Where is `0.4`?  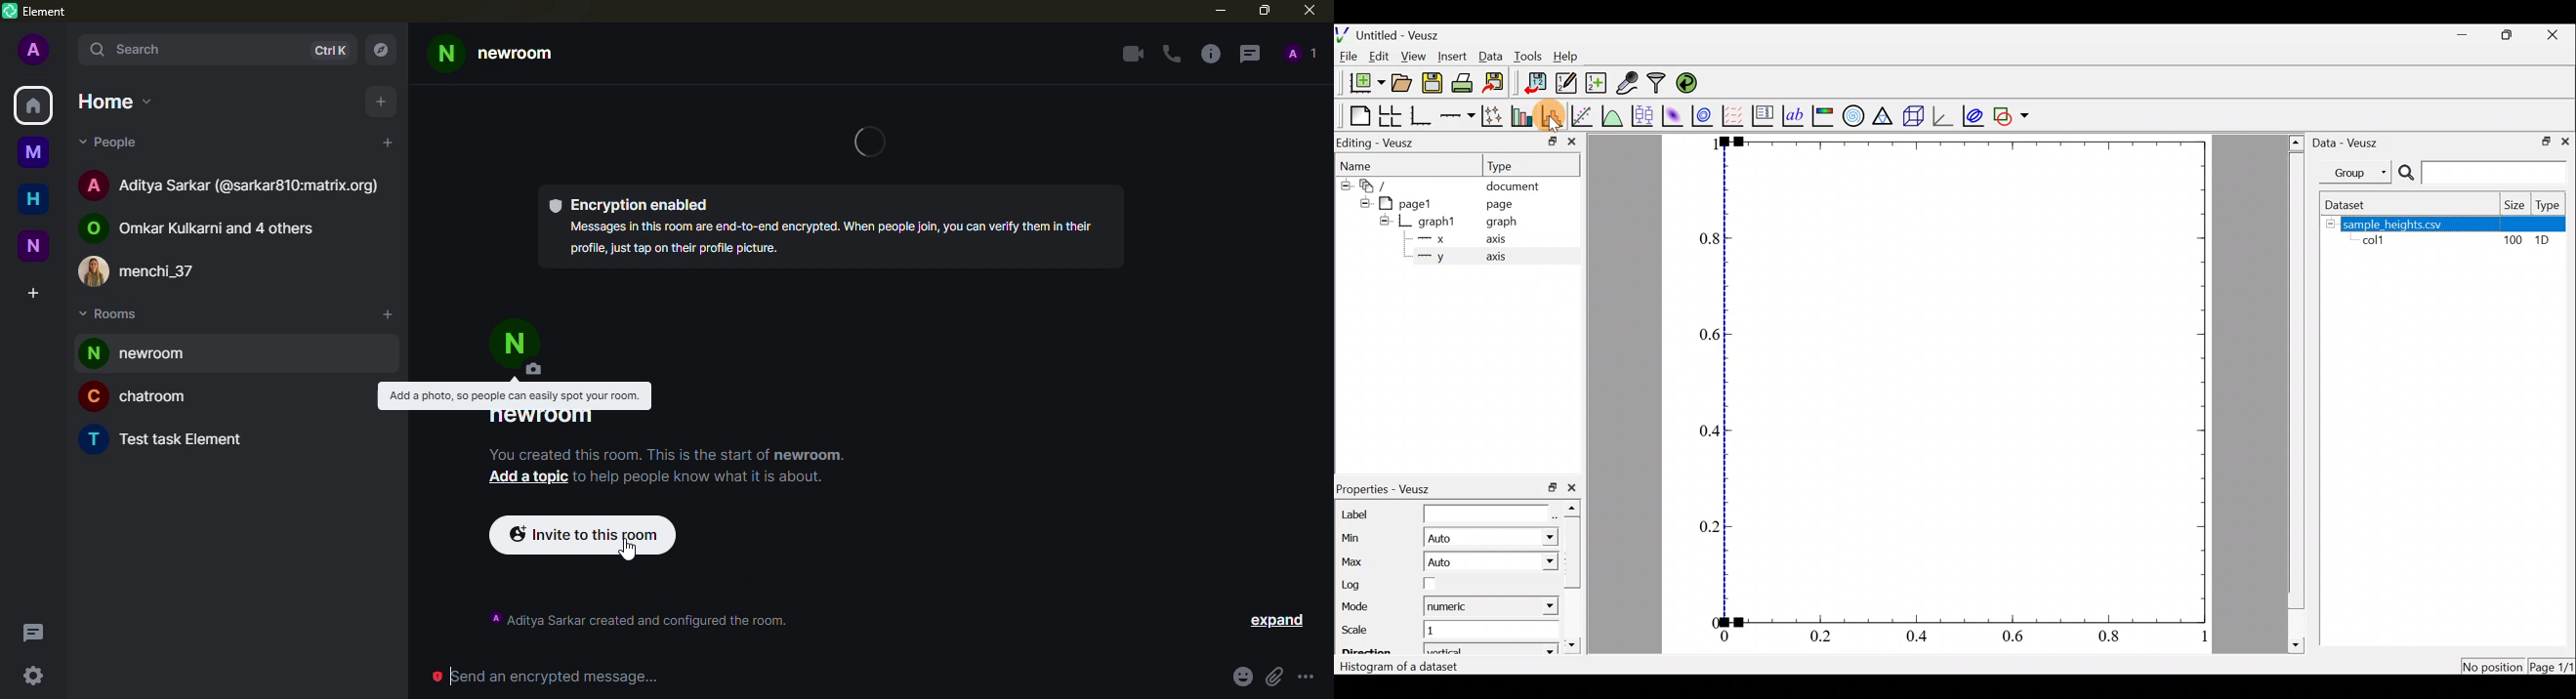
0.4 is located at coordinates (1918, 638).